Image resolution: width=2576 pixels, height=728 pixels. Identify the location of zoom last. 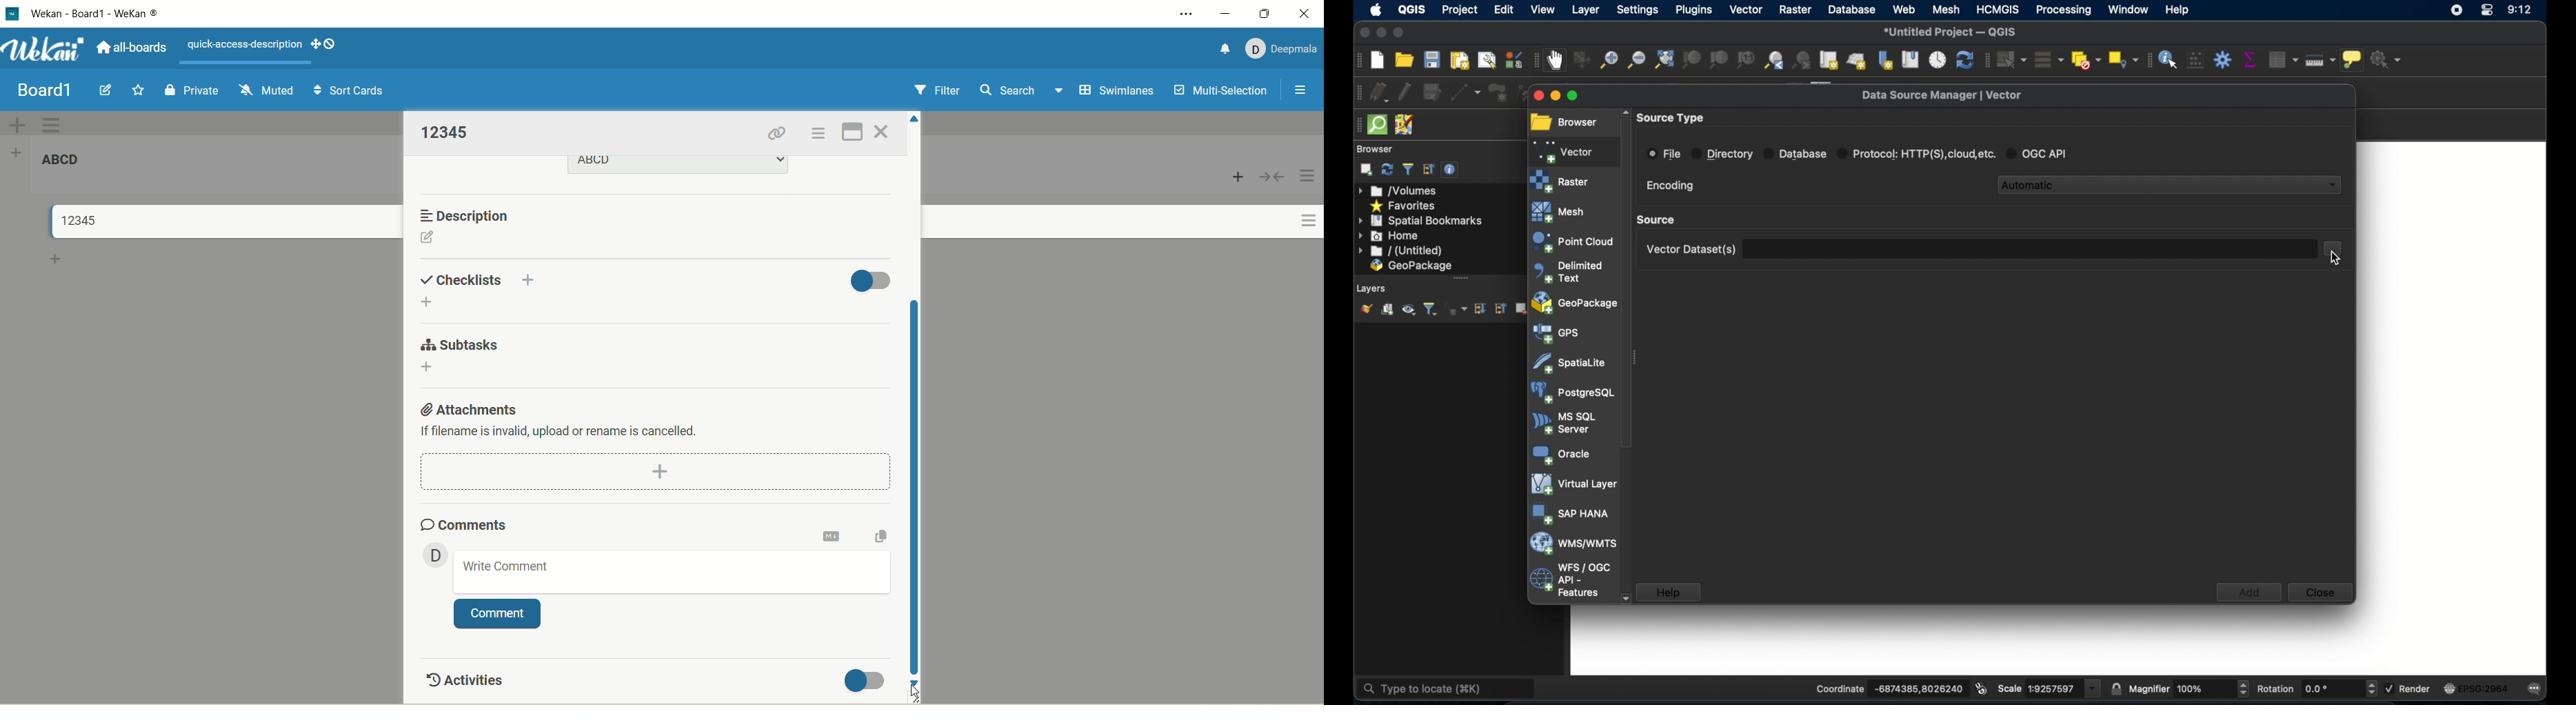
(1775, 61).